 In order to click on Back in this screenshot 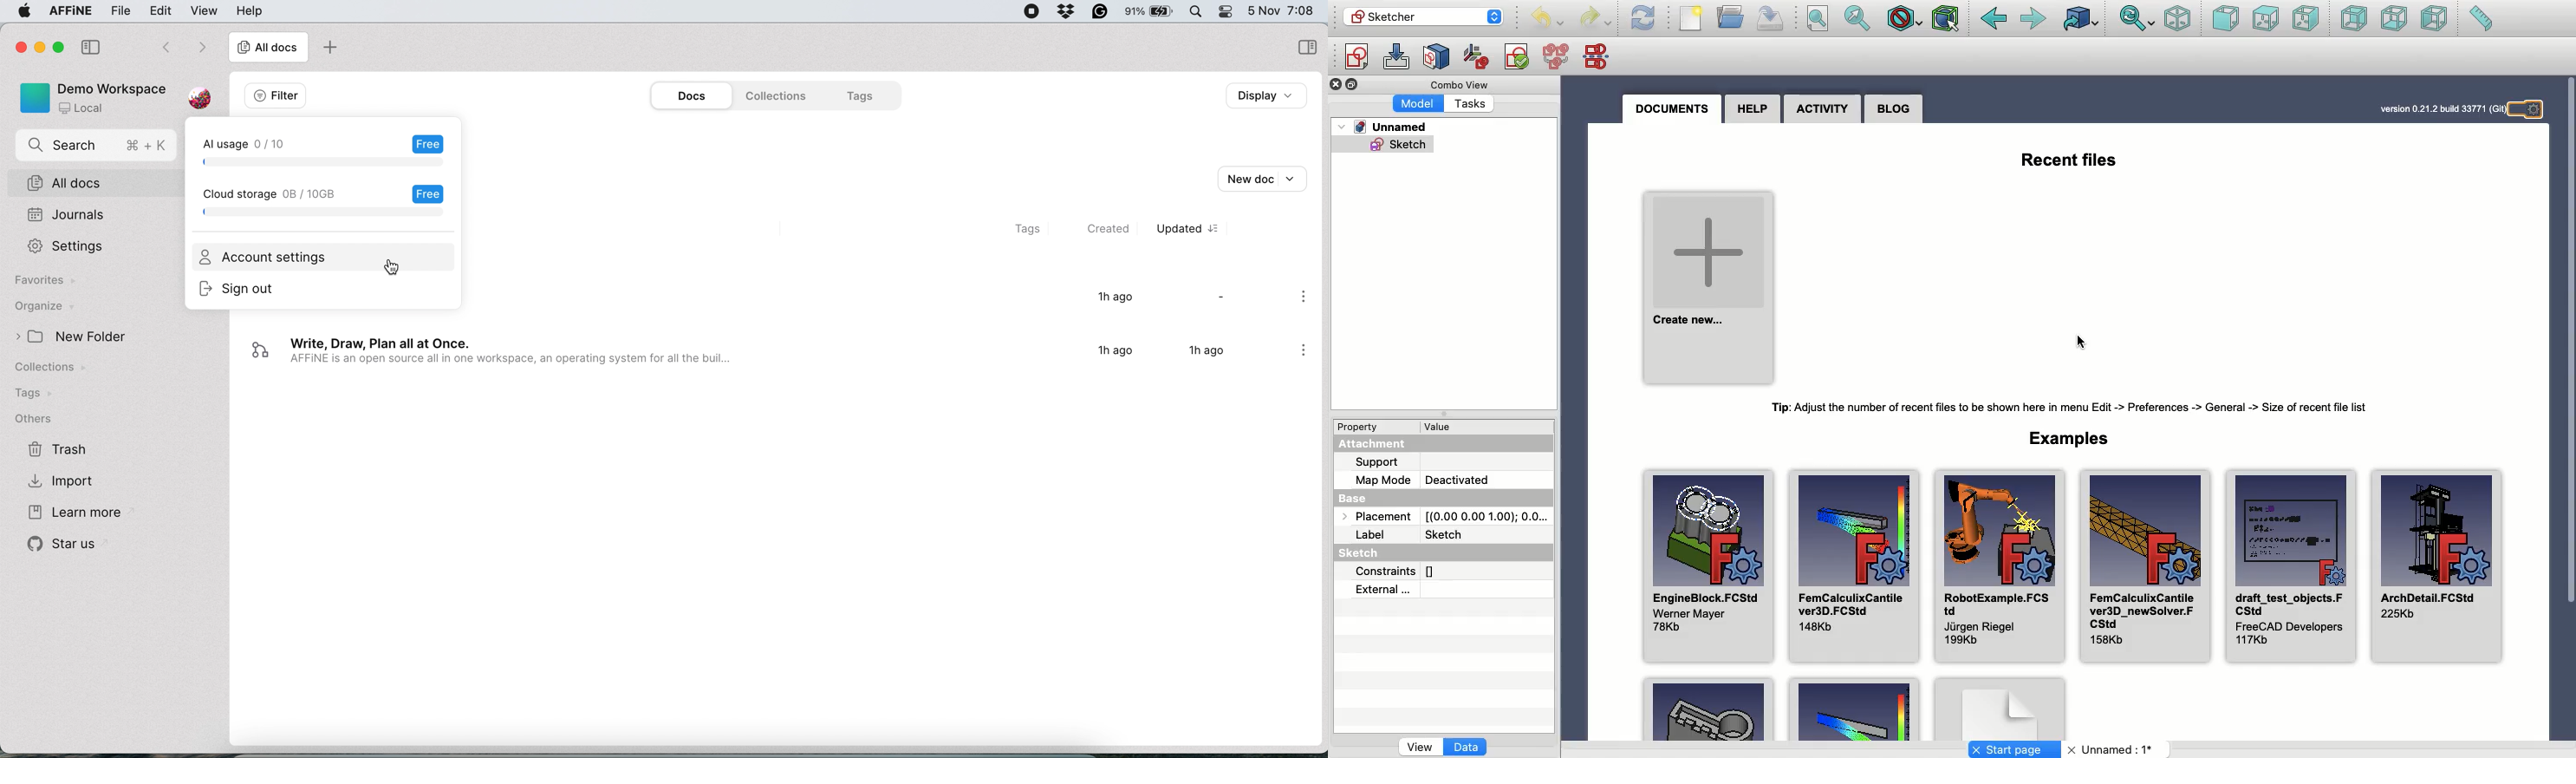, I will do `click(1994, 19)`.